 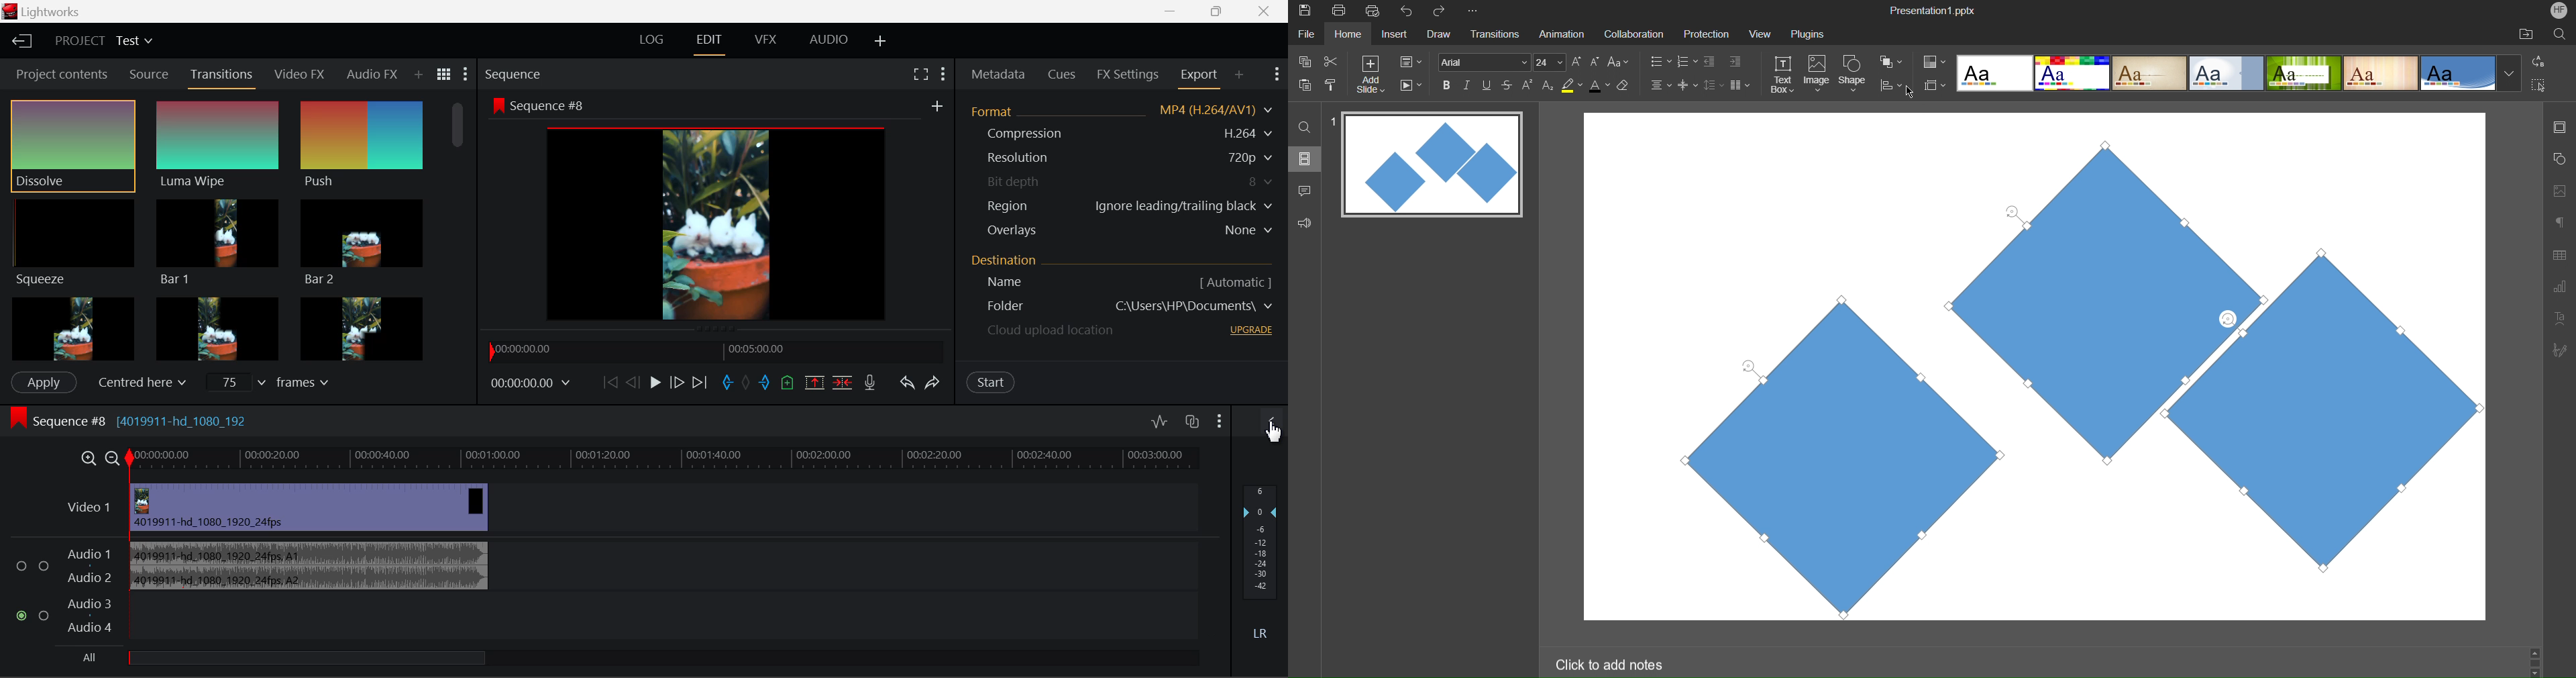 I want to click on Toggle audio levels editing, so click(x=1159, y=420).